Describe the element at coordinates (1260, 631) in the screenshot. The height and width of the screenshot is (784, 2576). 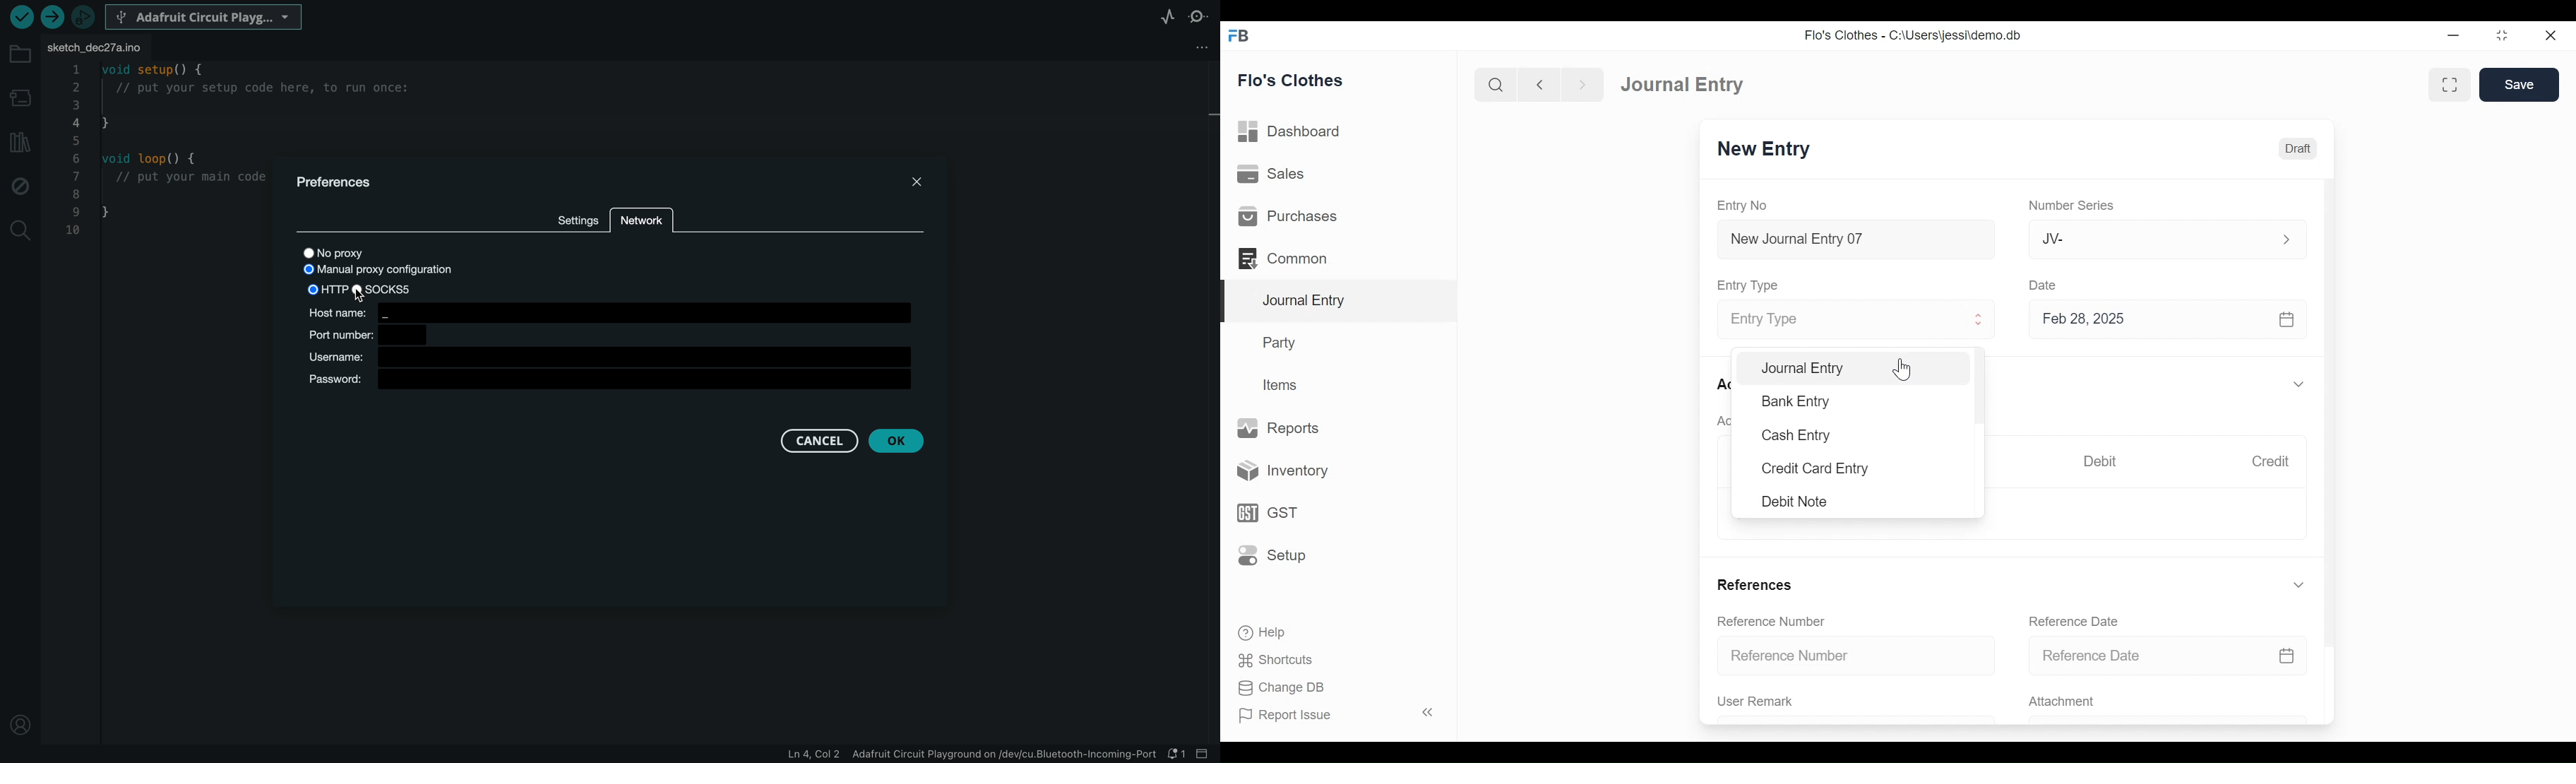
I see `Help` at that location.